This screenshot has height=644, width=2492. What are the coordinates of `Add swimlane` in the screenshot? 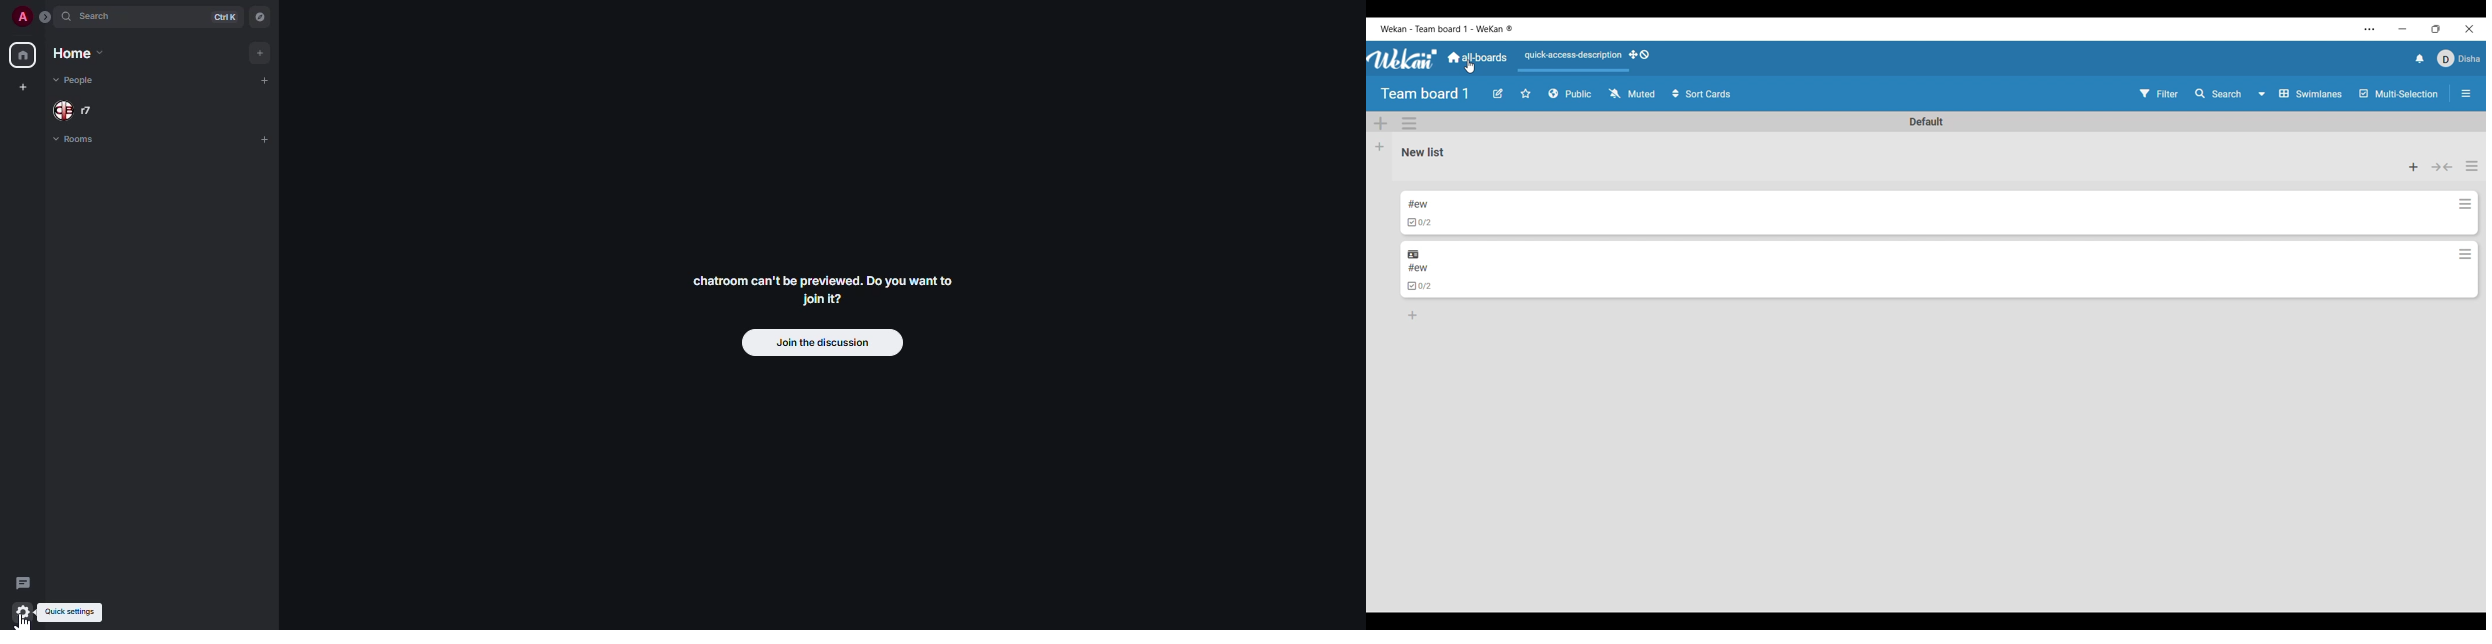 It's located at (1381, 123).